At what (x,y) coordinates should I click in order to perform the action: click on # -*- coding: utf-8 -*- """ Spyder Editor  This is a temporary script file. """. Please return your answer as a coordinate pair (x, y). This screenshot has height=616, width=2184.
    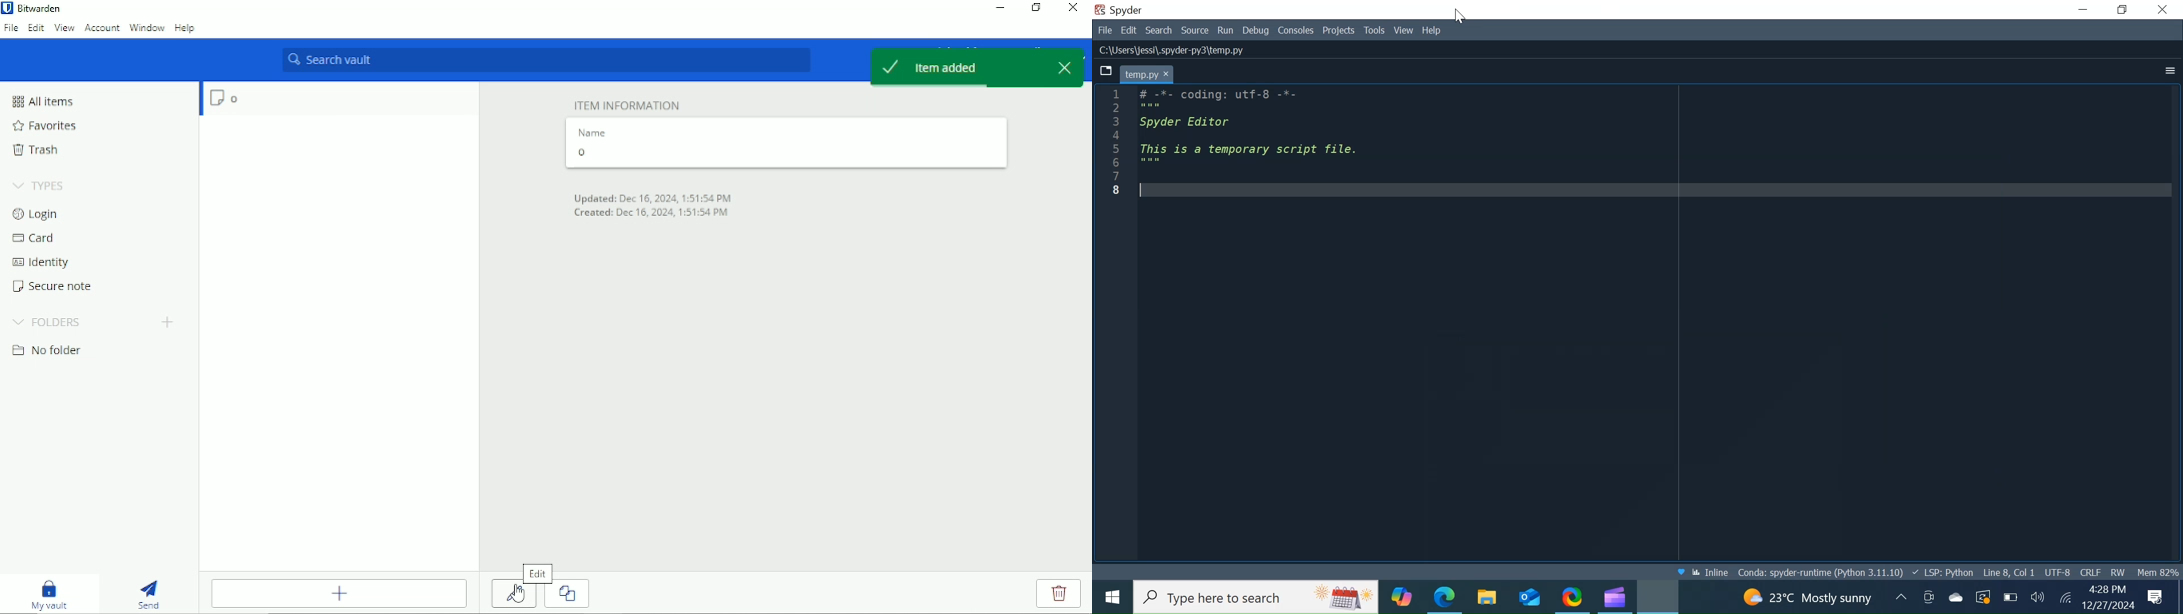
    Looking at the image, I should click on (1657, 321).